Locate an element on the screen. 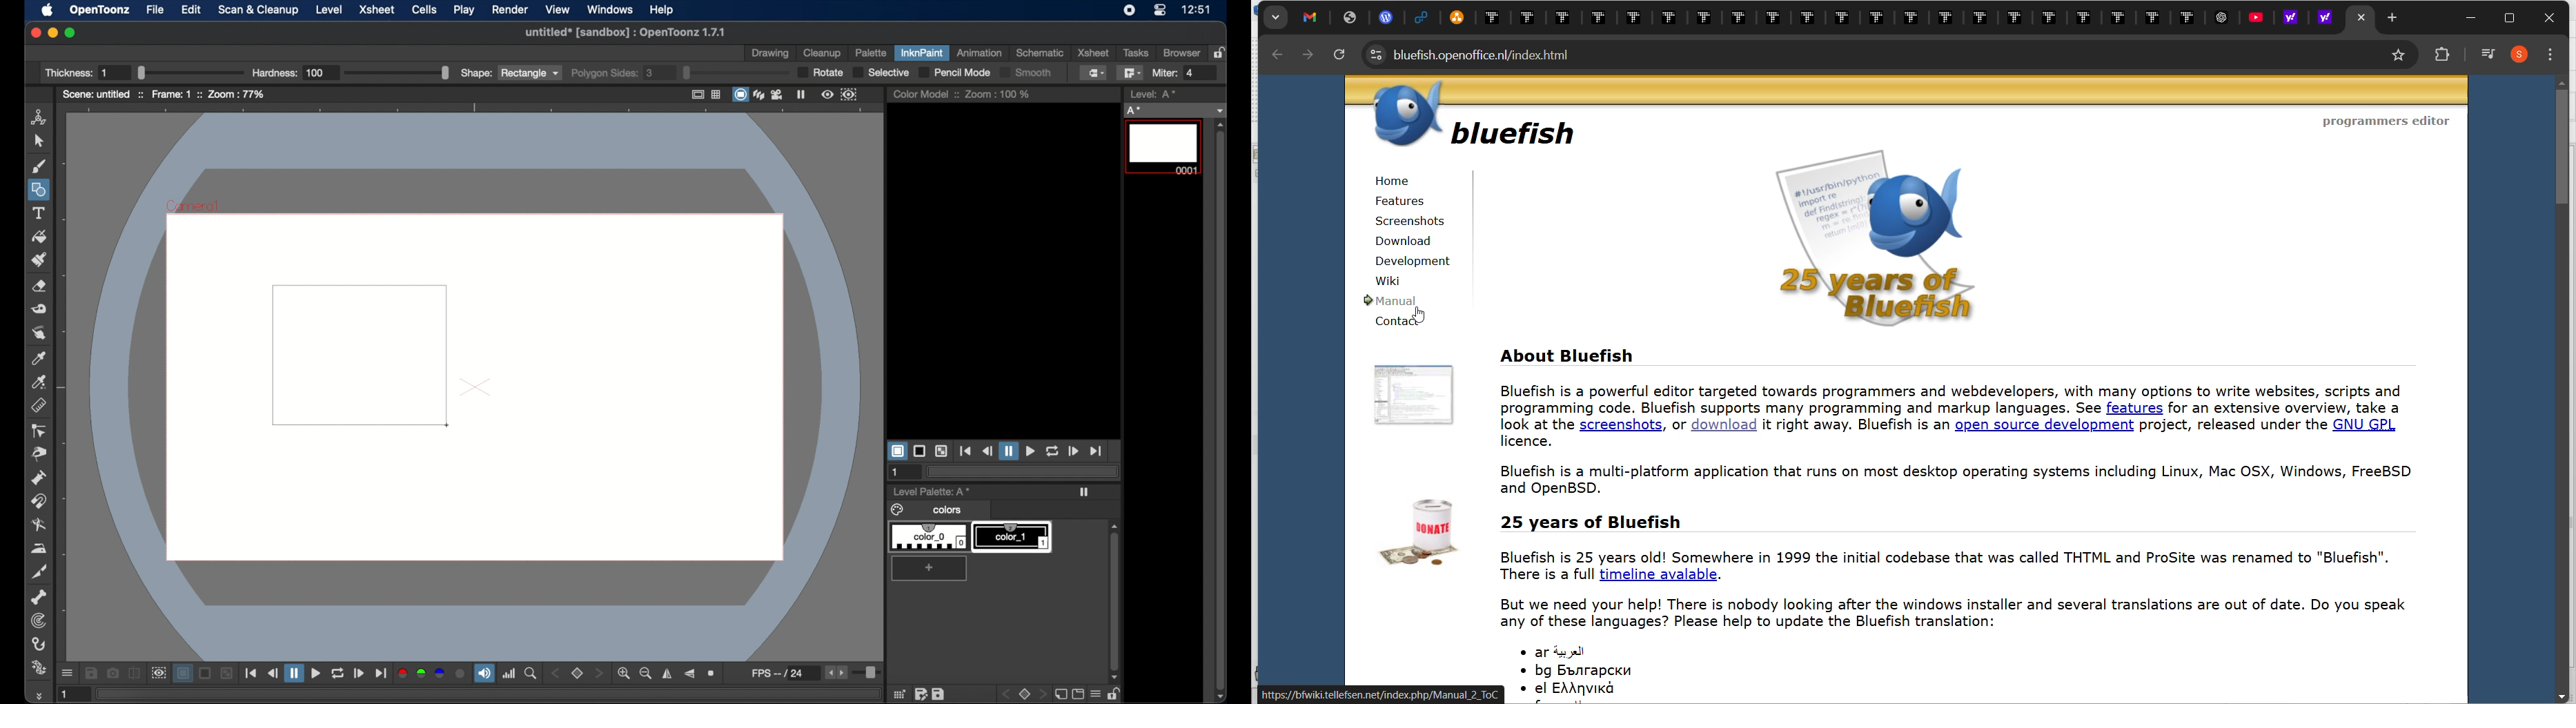  loop is located at coordinates (1052, 451).